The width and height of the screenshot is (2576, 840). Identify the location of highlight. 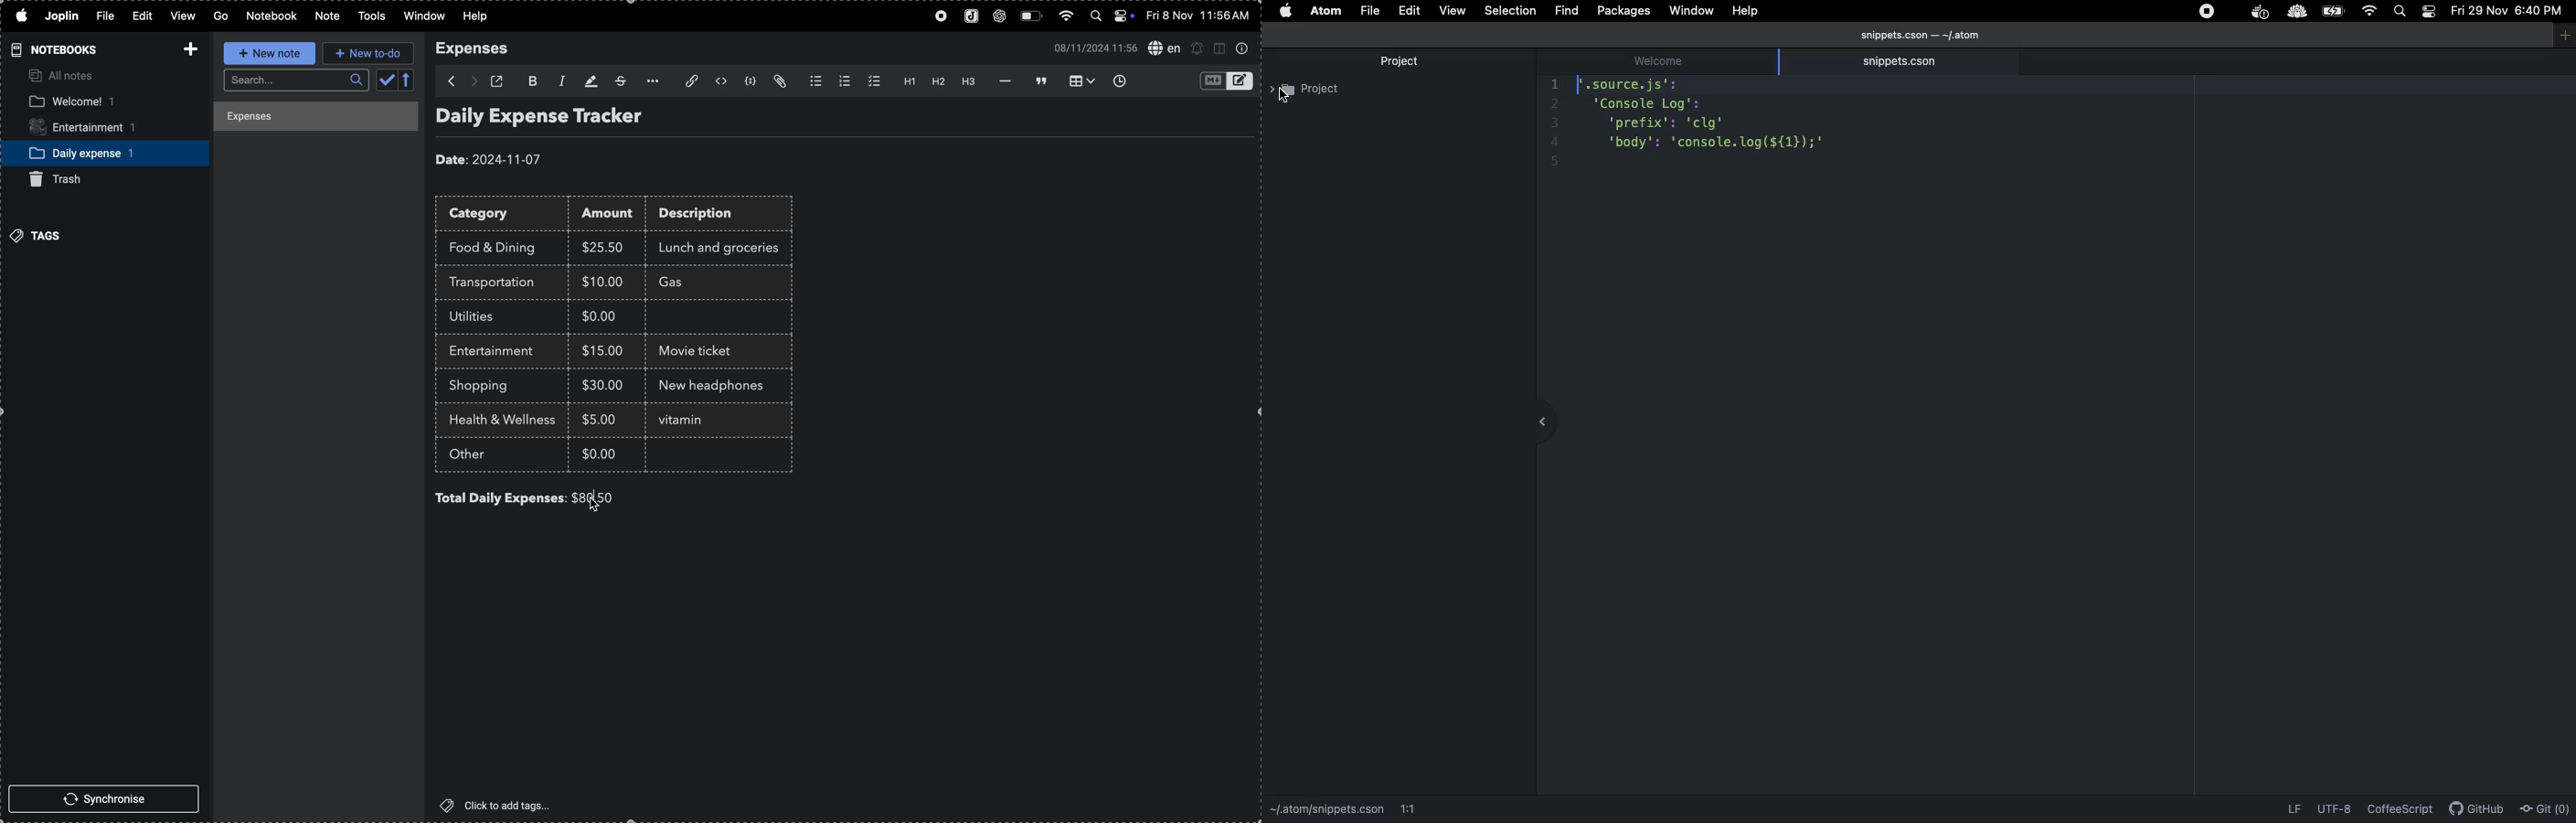
(589, 80).